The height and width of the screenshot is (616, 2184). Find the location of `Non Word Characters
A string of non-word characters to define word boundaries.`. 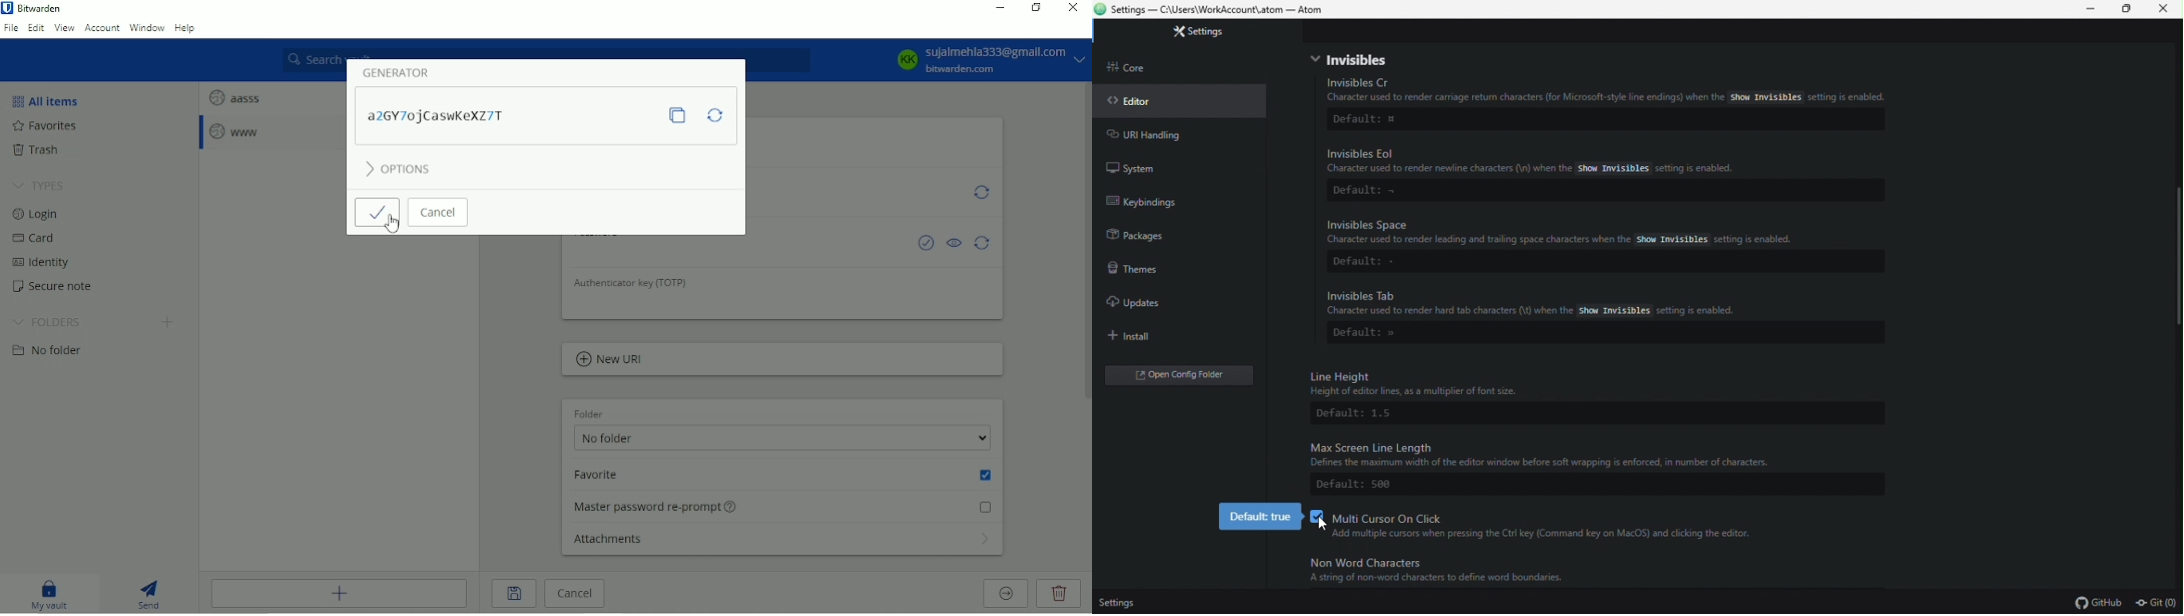

Non Word Characters
A string of non-word characters to define word boundaries. is located at coordinates (1460, 571).